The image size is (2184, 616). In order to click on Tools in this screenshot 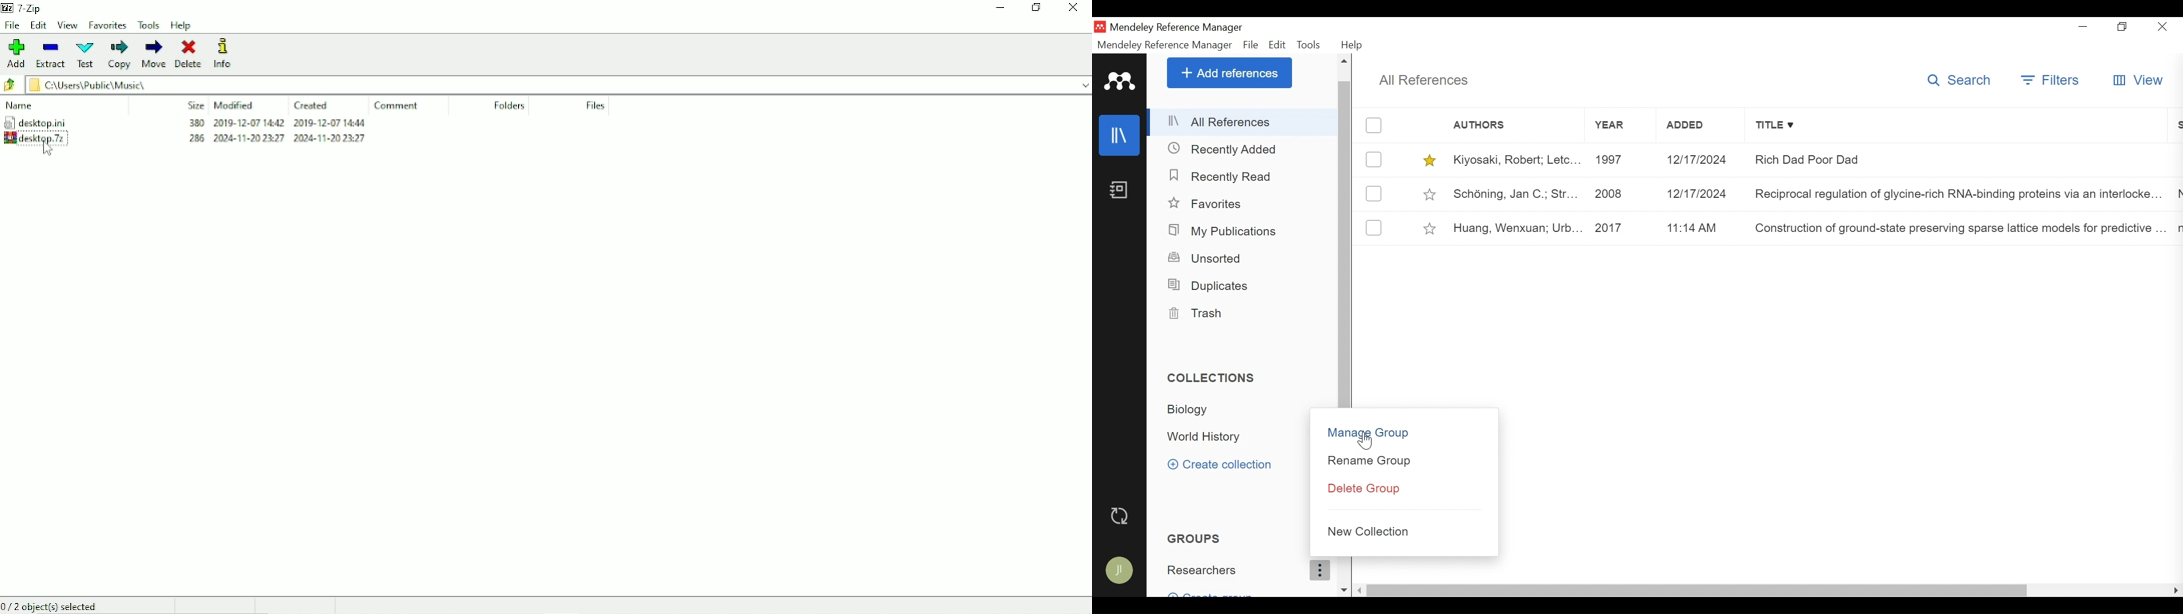, I will do `click(149, 25)`.